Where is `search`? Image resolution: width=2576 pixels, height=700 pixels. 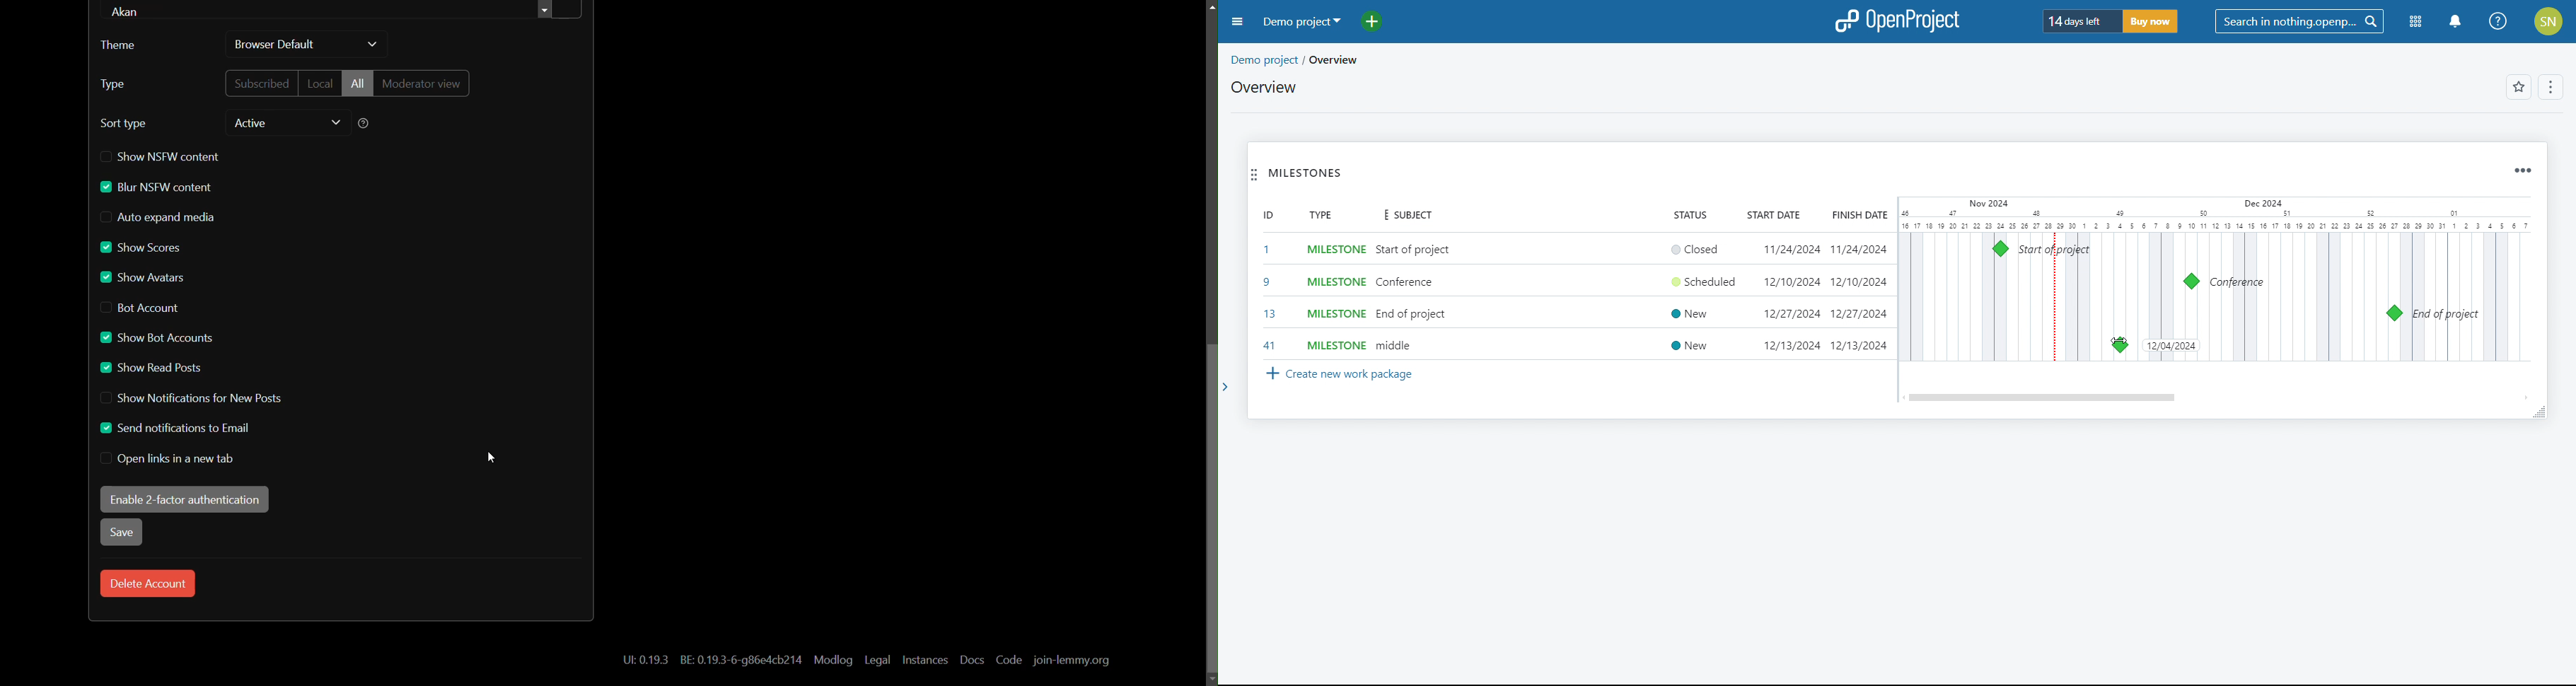 search is located at coordinates (2299, 21).